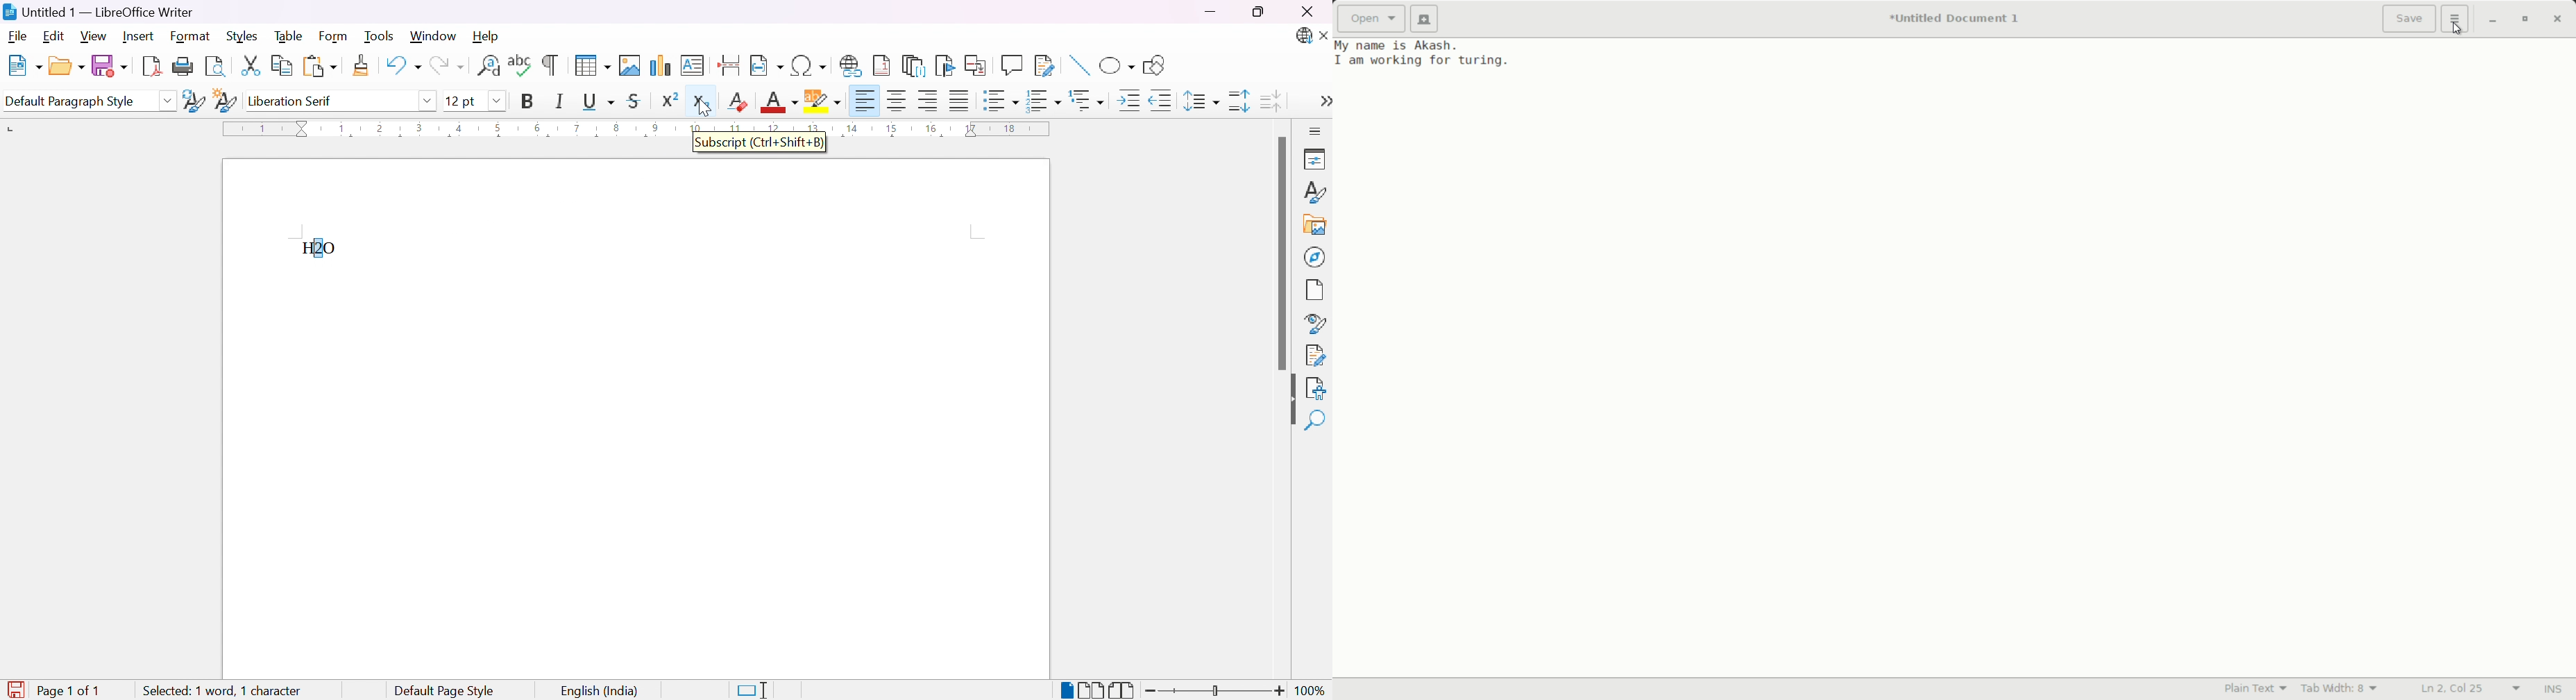 This screenshot has height=700, width=2576. What do you see at coordinates (1321, 103) in the screenshot?
I see `More` at bounding box center [1321, 103].